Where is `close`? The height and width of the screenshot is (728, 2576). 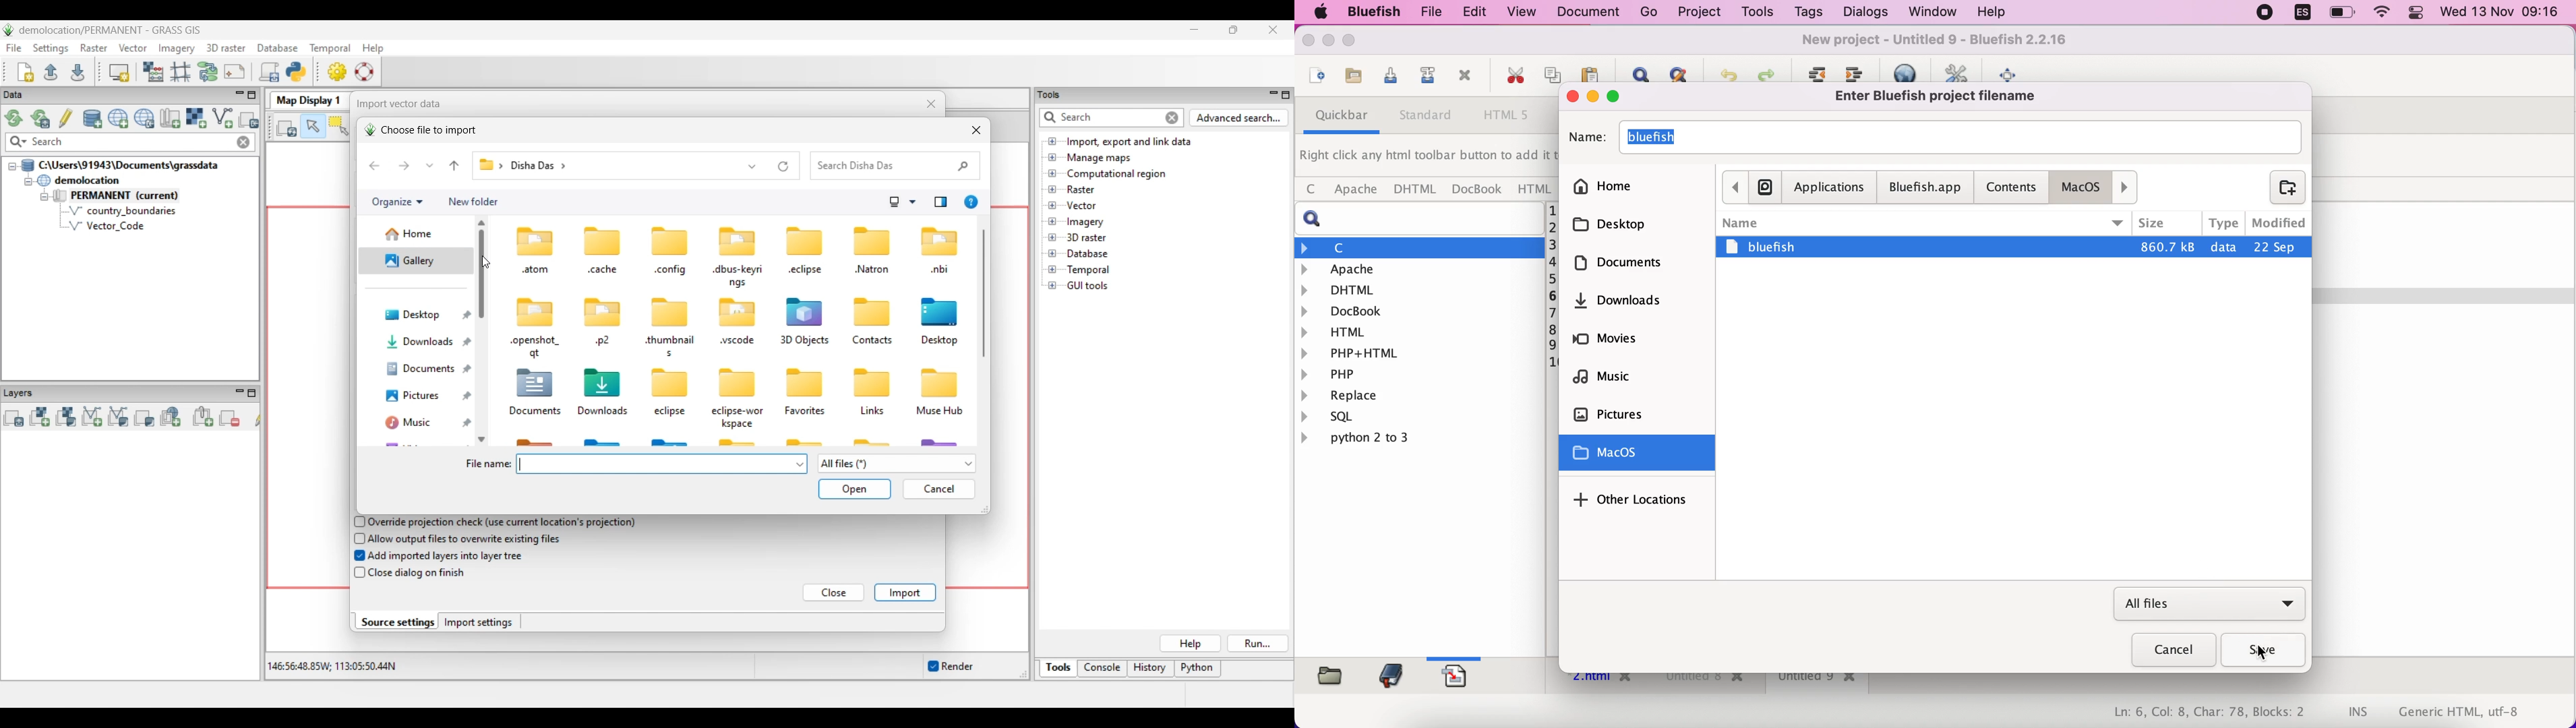
close is located at coordinates (1311, 43).